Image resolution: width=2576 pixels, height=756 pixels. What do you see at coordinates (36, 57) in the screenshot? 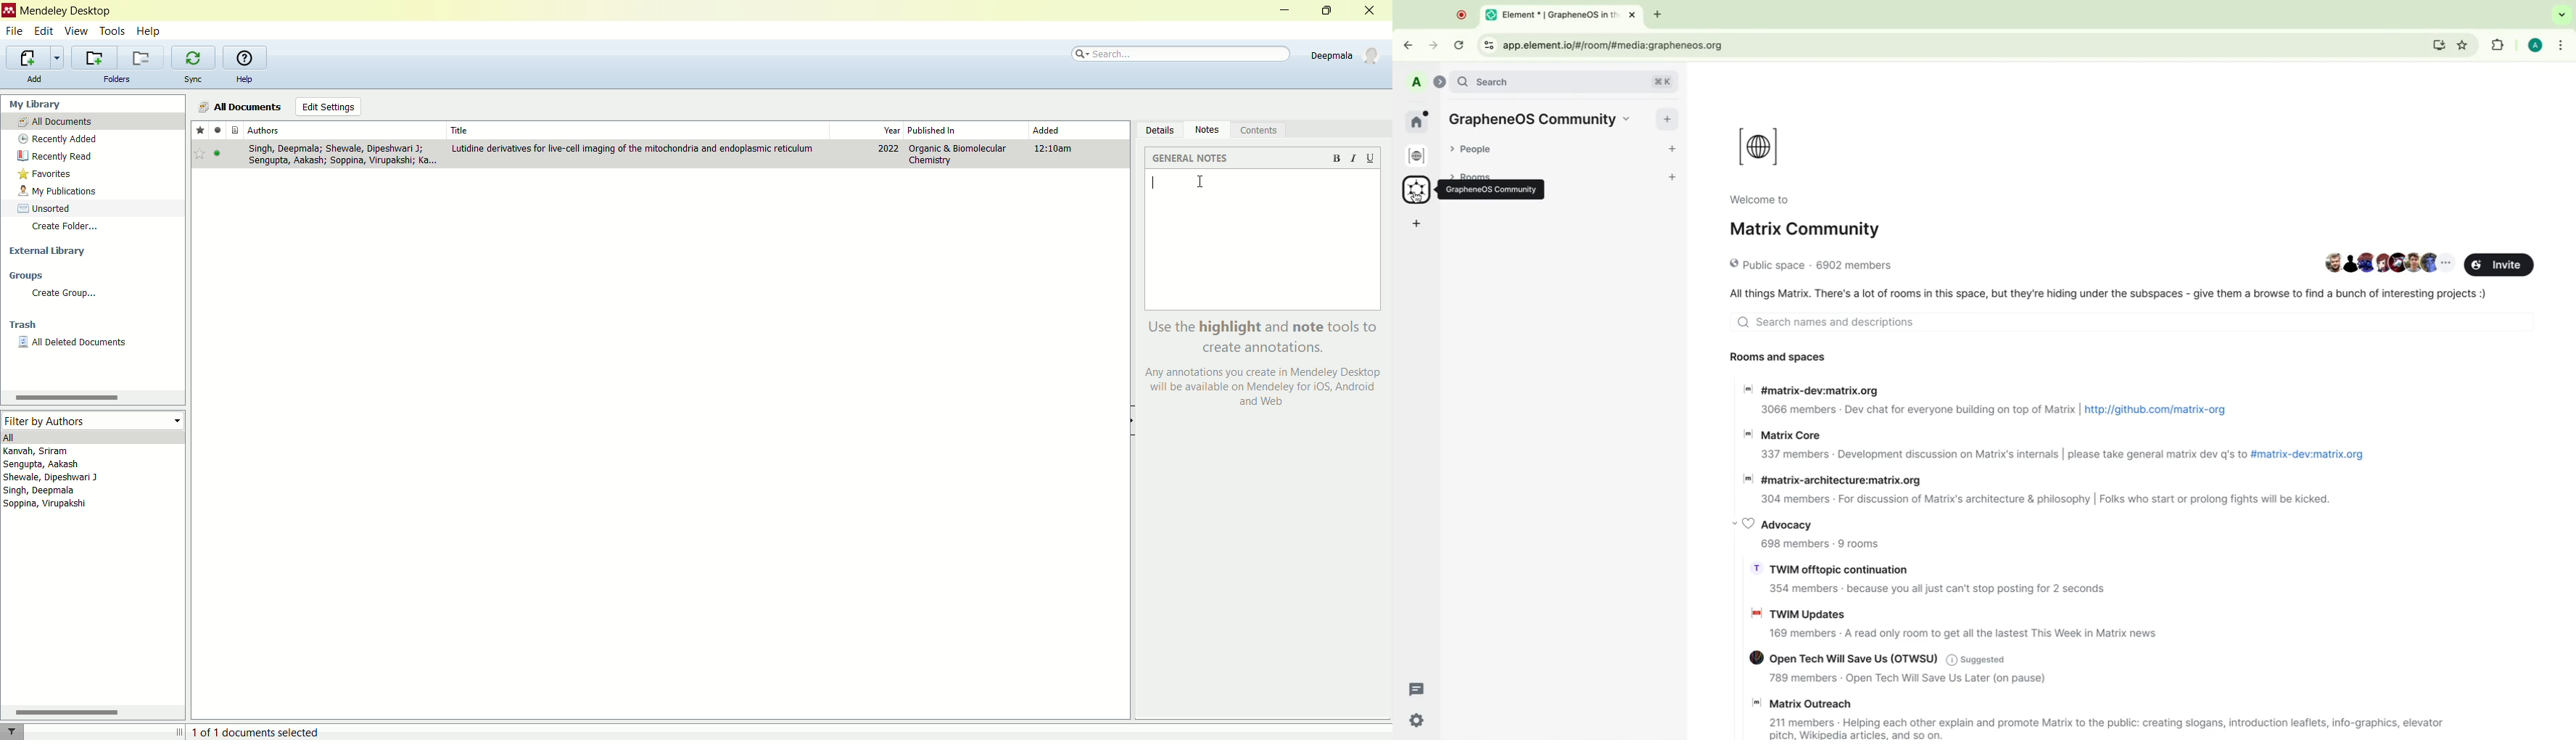
I see `import additional documents to the current collection` at bounding box center [36, 57].